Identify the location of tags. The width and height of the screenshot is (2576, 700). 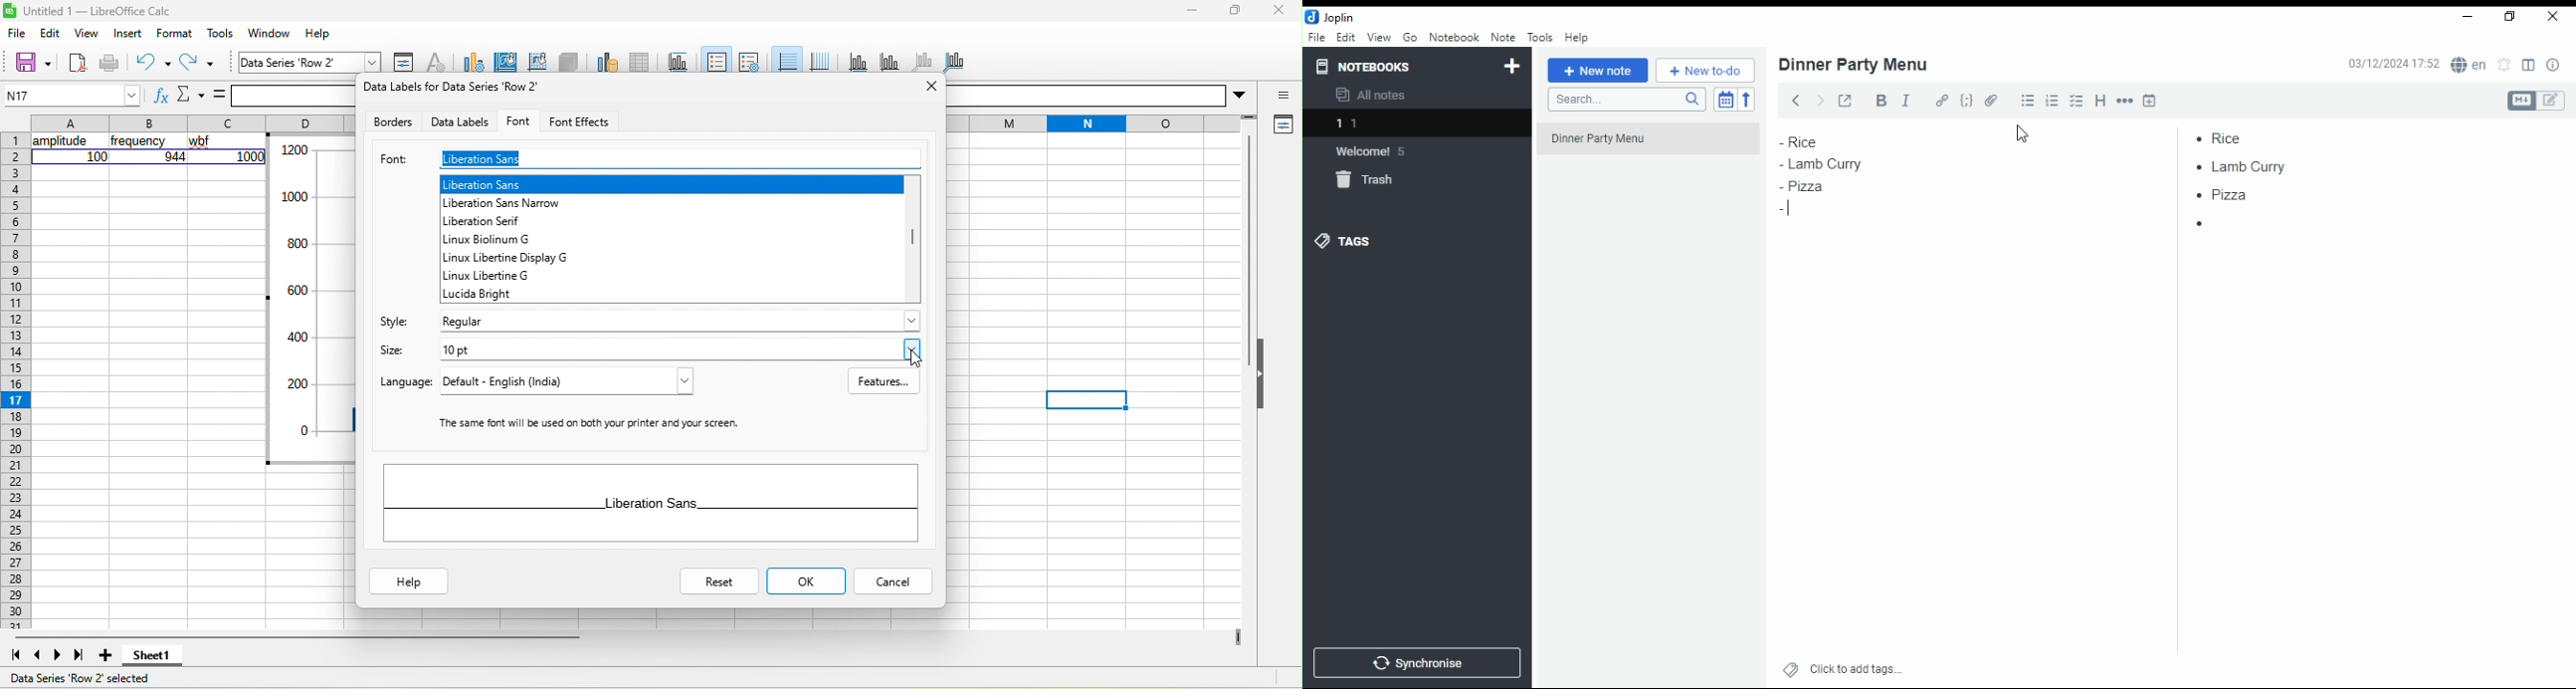
(1357, 241).